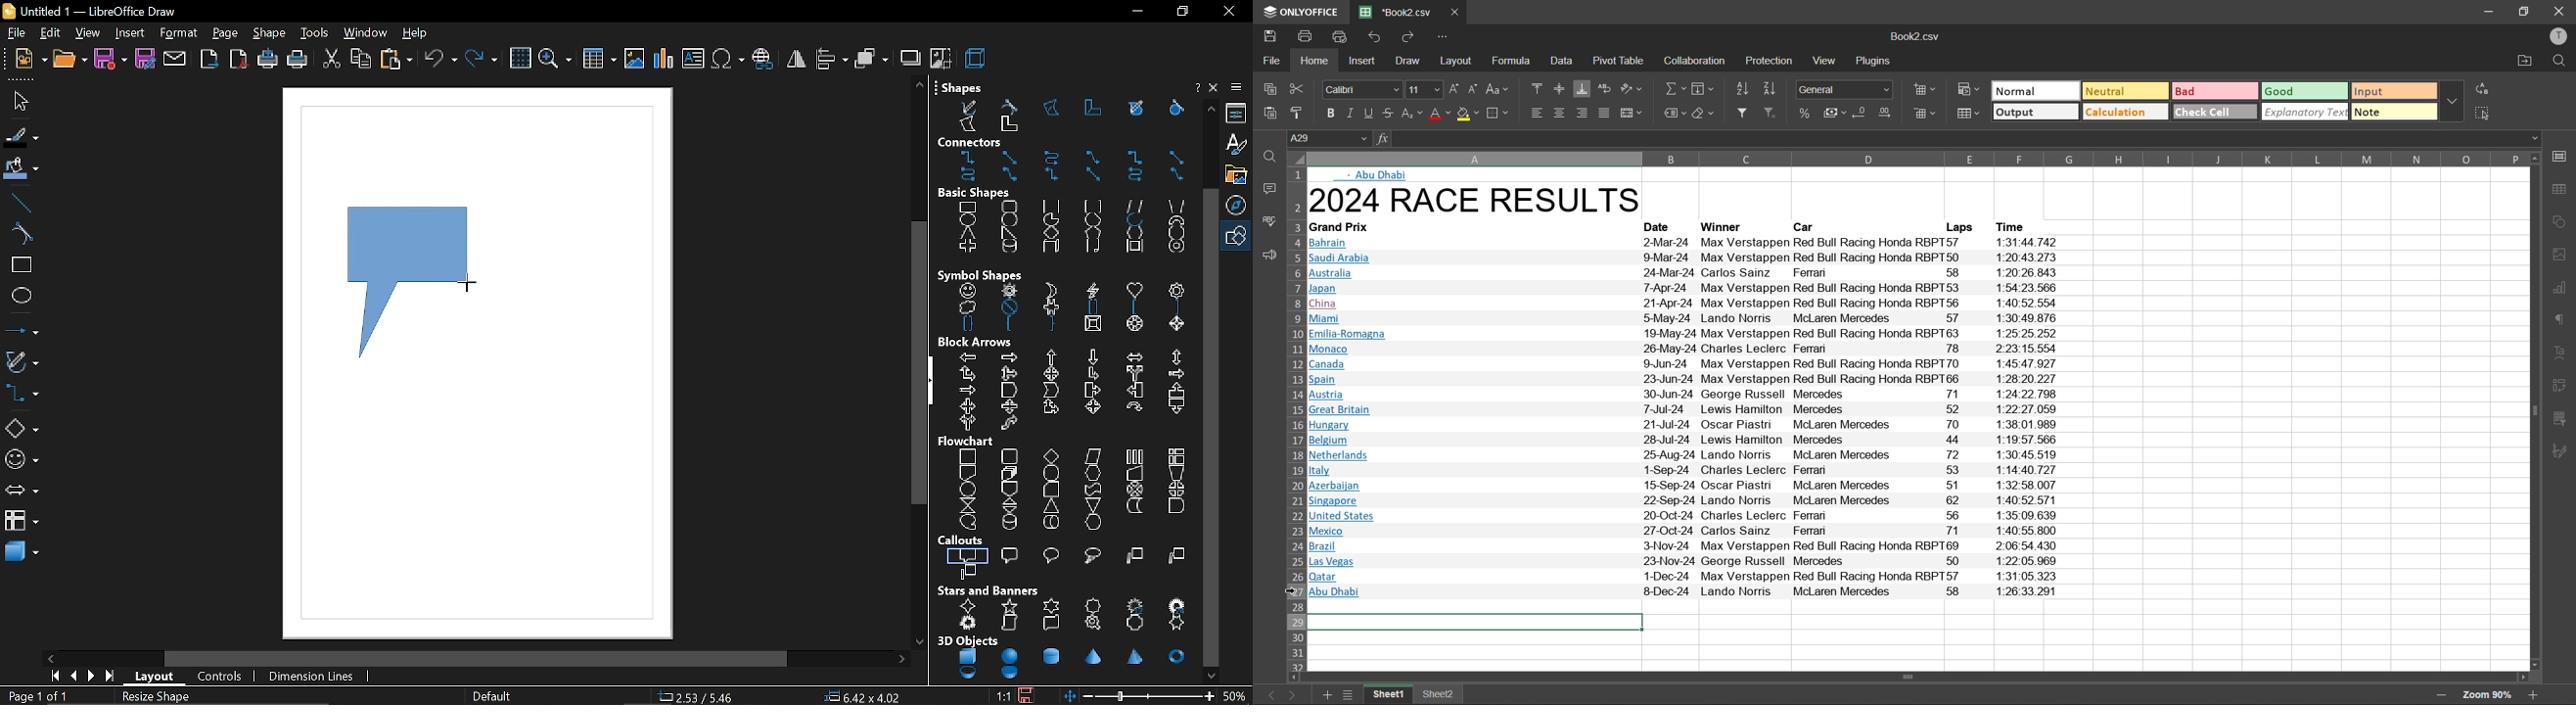 This screenshot has width=2576, height=728. Describe the element at coordinates (1175, 290) in the screenshot. I see `flower` at that location.